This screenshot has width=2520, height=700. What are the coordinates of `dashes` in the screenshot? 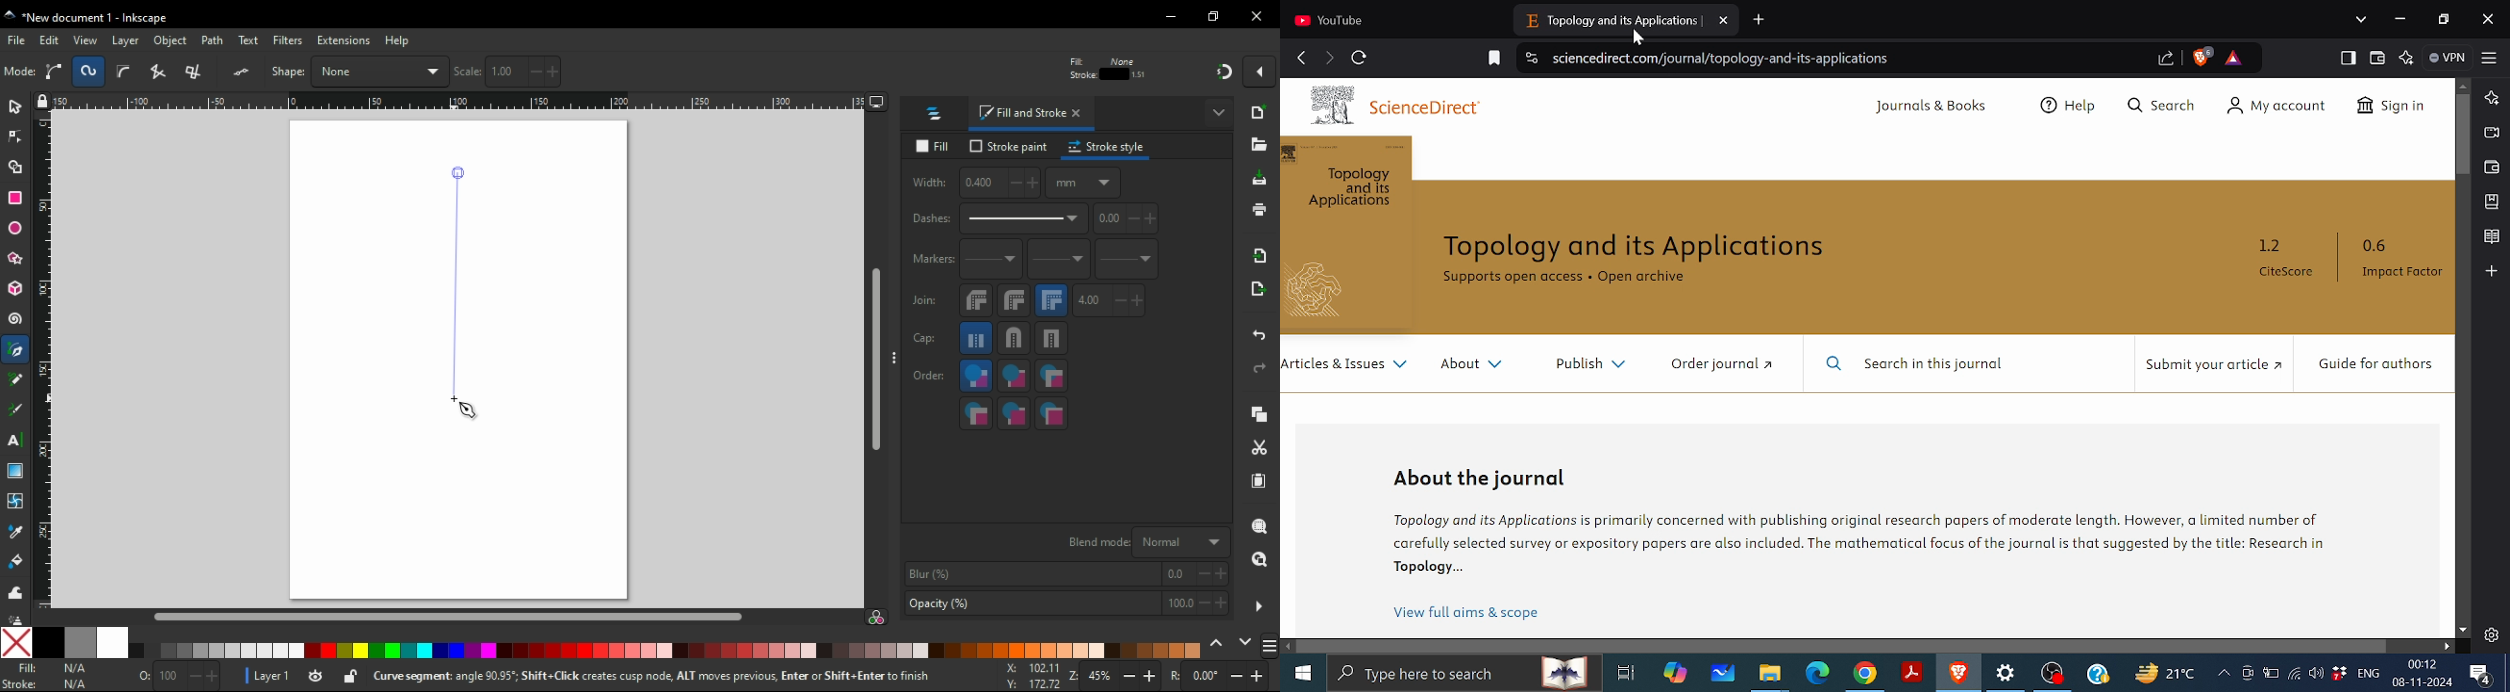 It's located at (998, 219).